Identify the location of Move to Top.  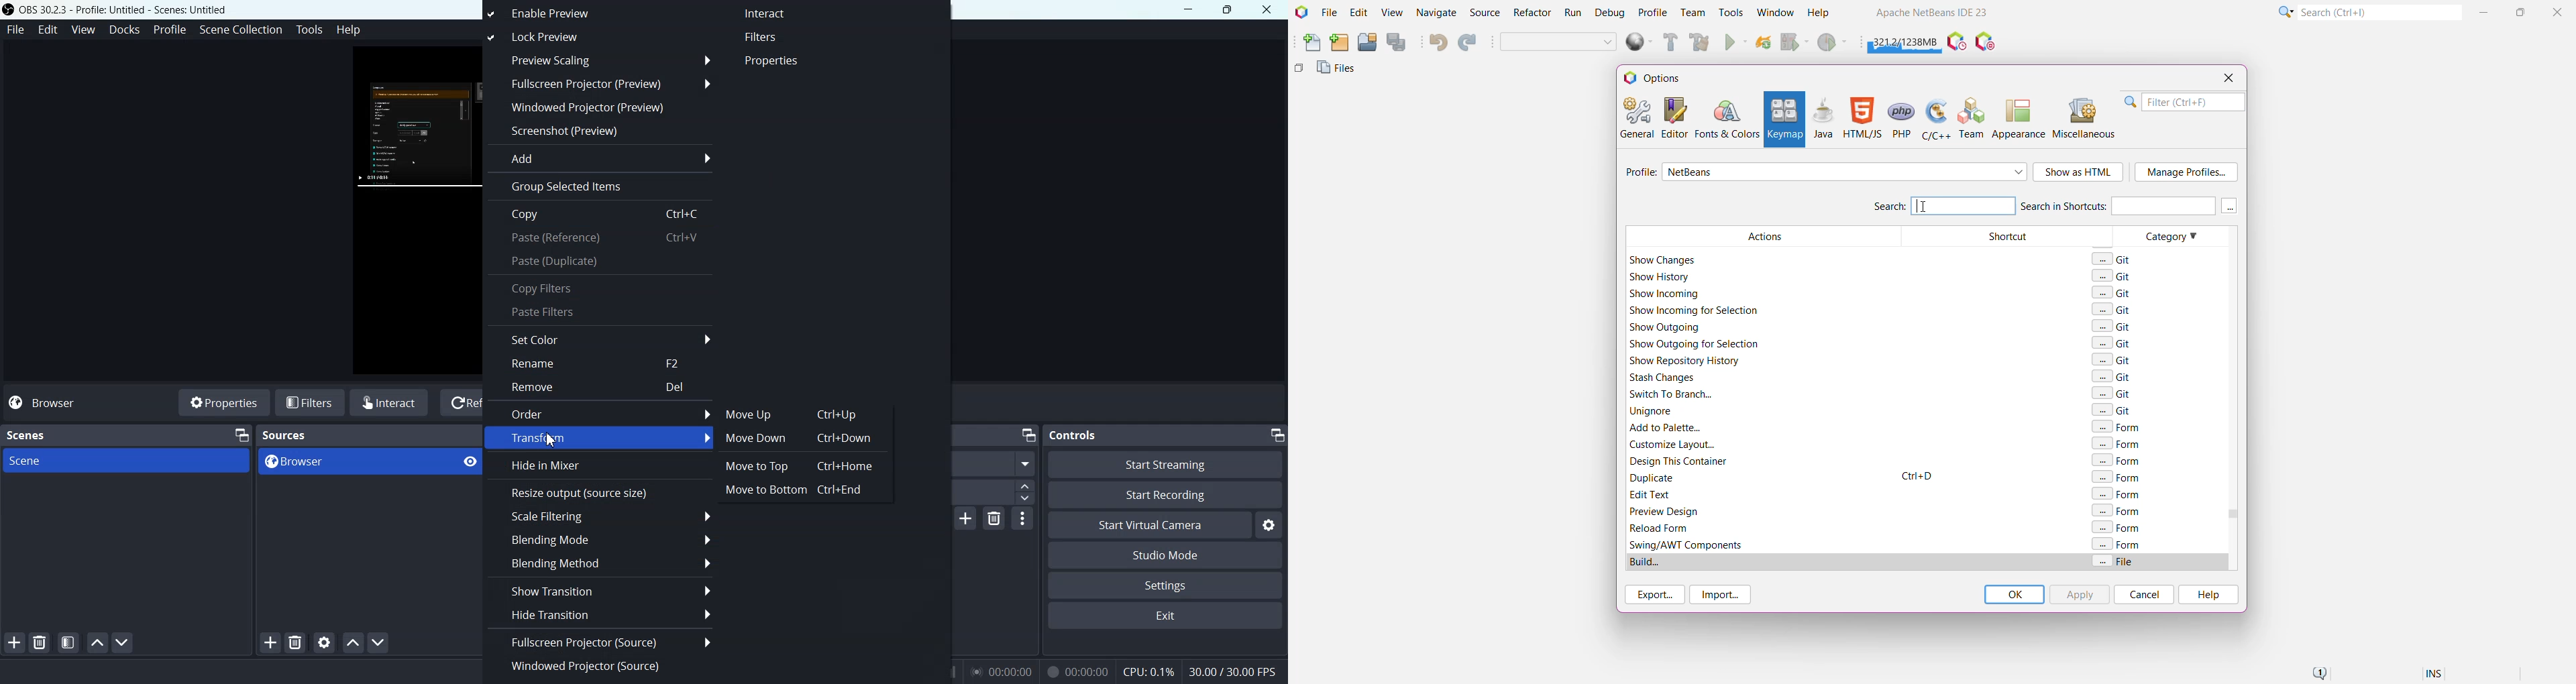
(803, 465).